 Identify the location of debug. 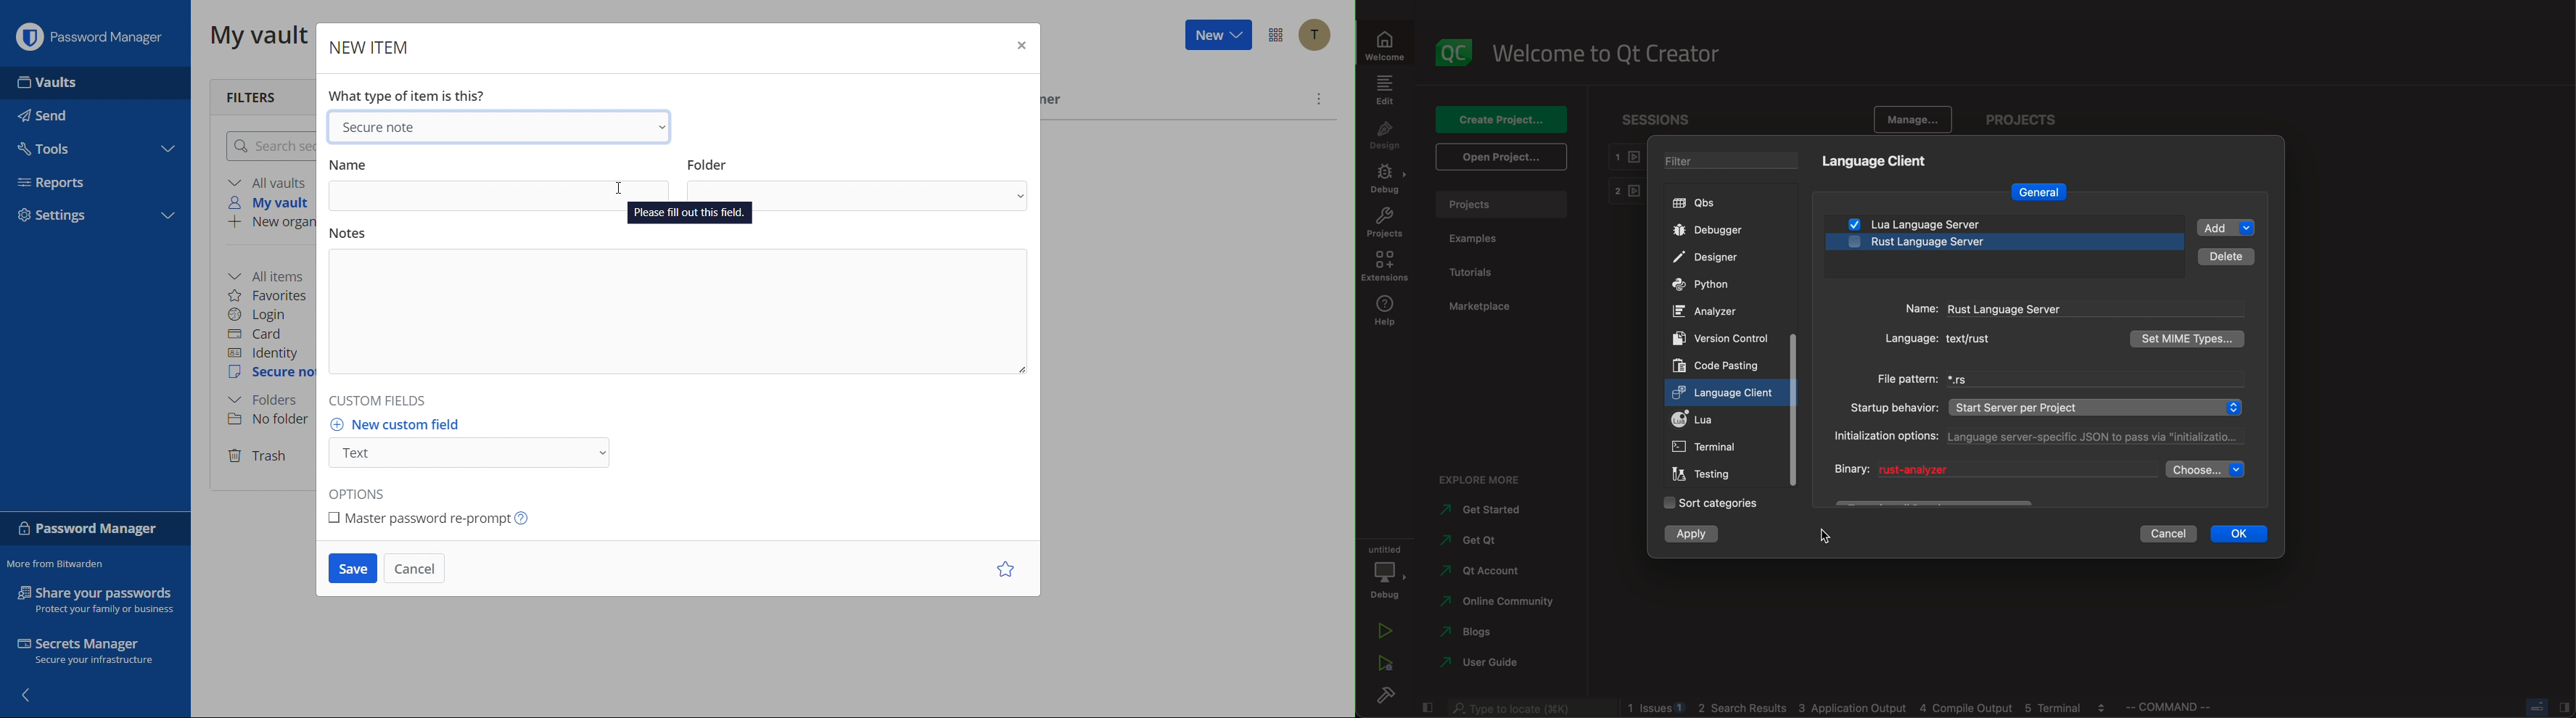
(1386, 571).